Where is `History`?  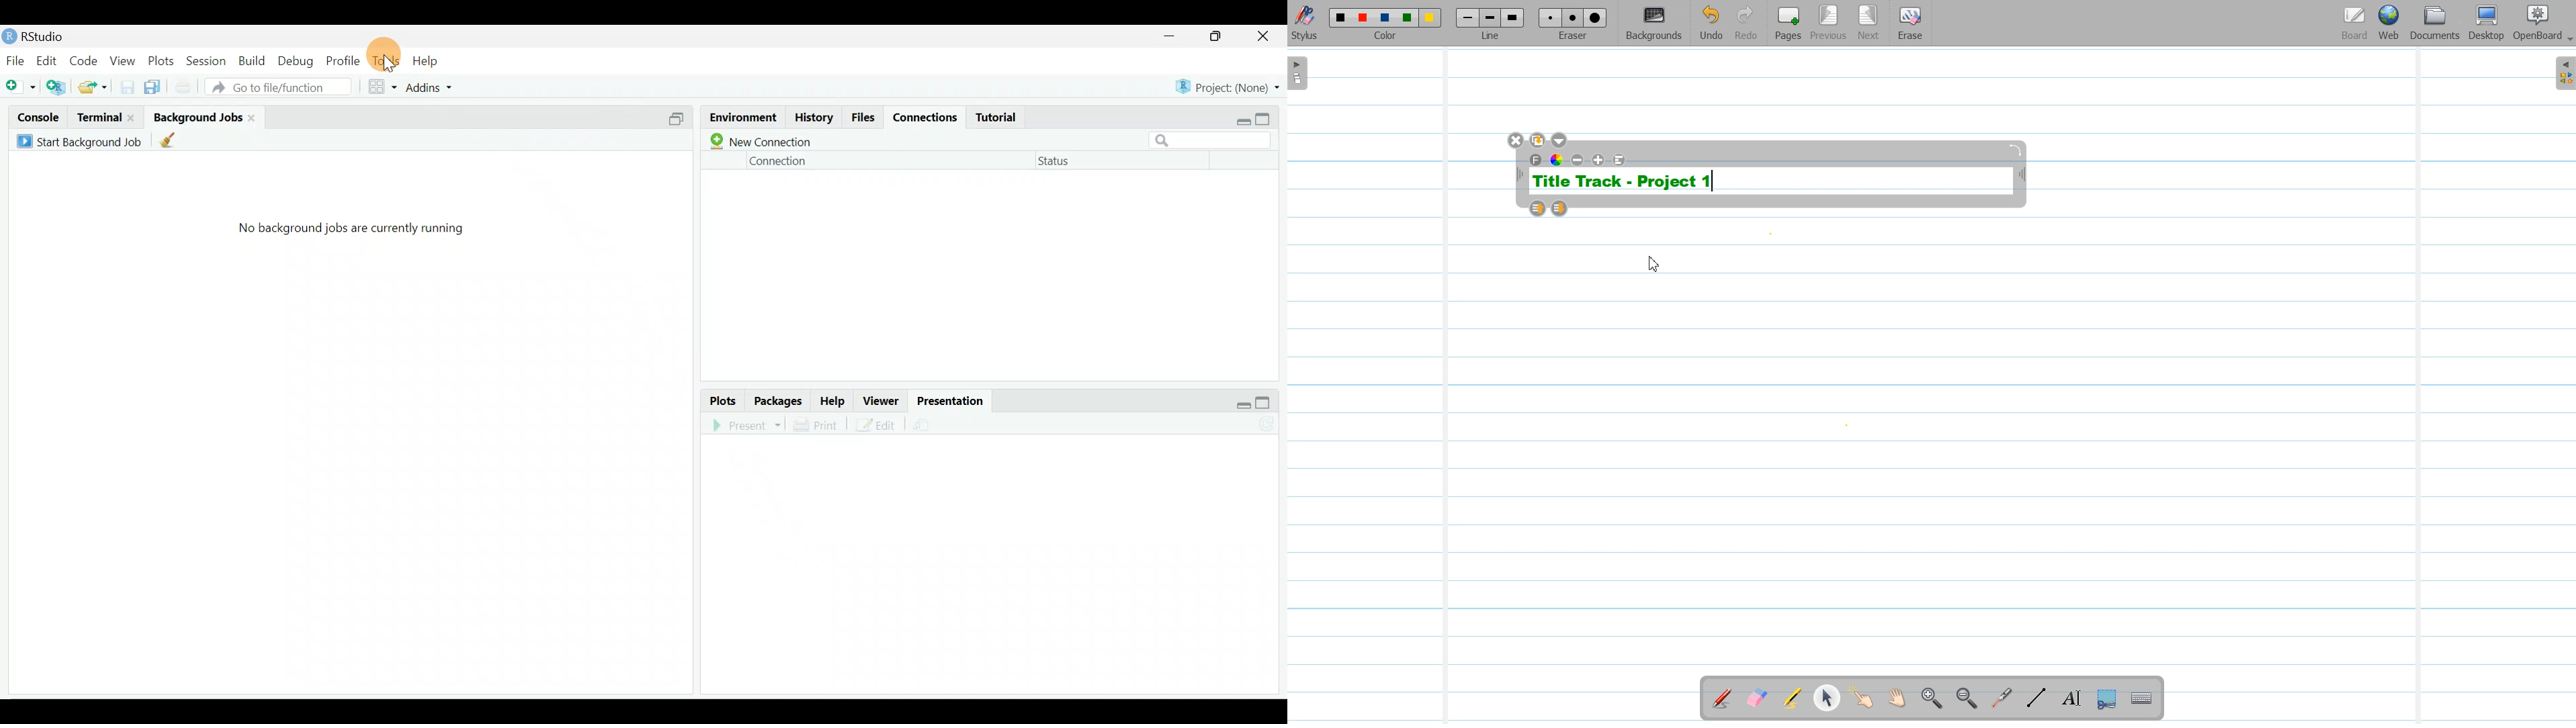
History is located at coordinates (813, 117).